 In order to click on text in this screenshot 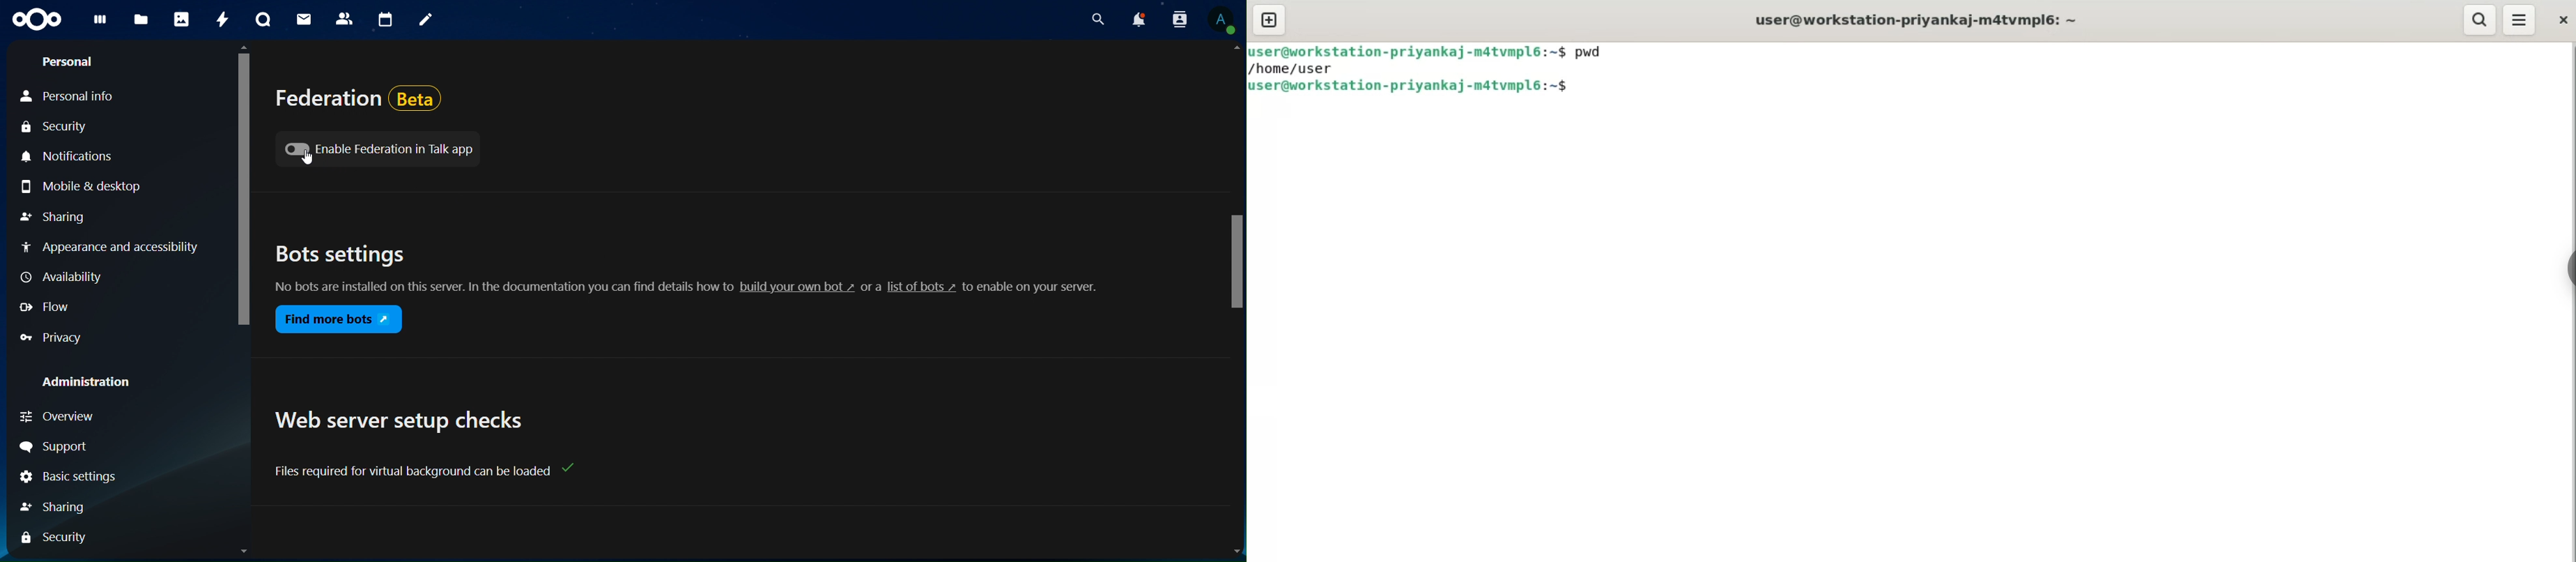, I will do `click(412, 469)`.